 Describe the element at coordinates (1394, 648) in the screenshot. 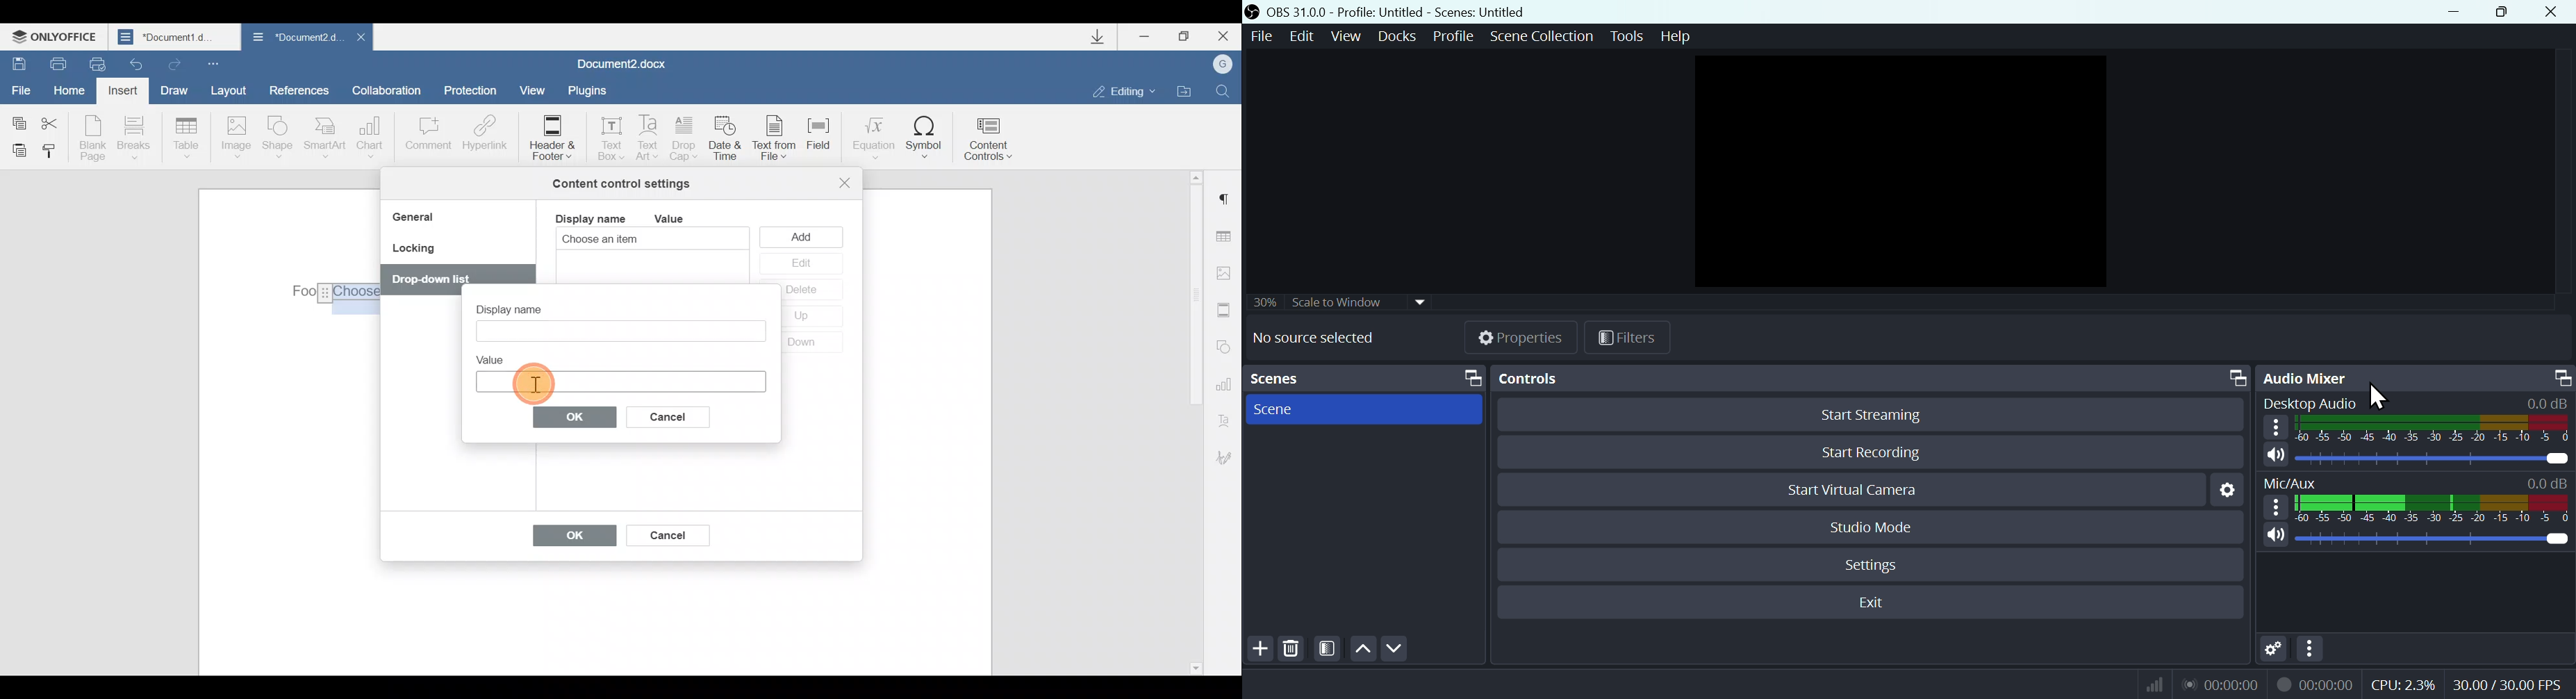

I see `Down` at that location.